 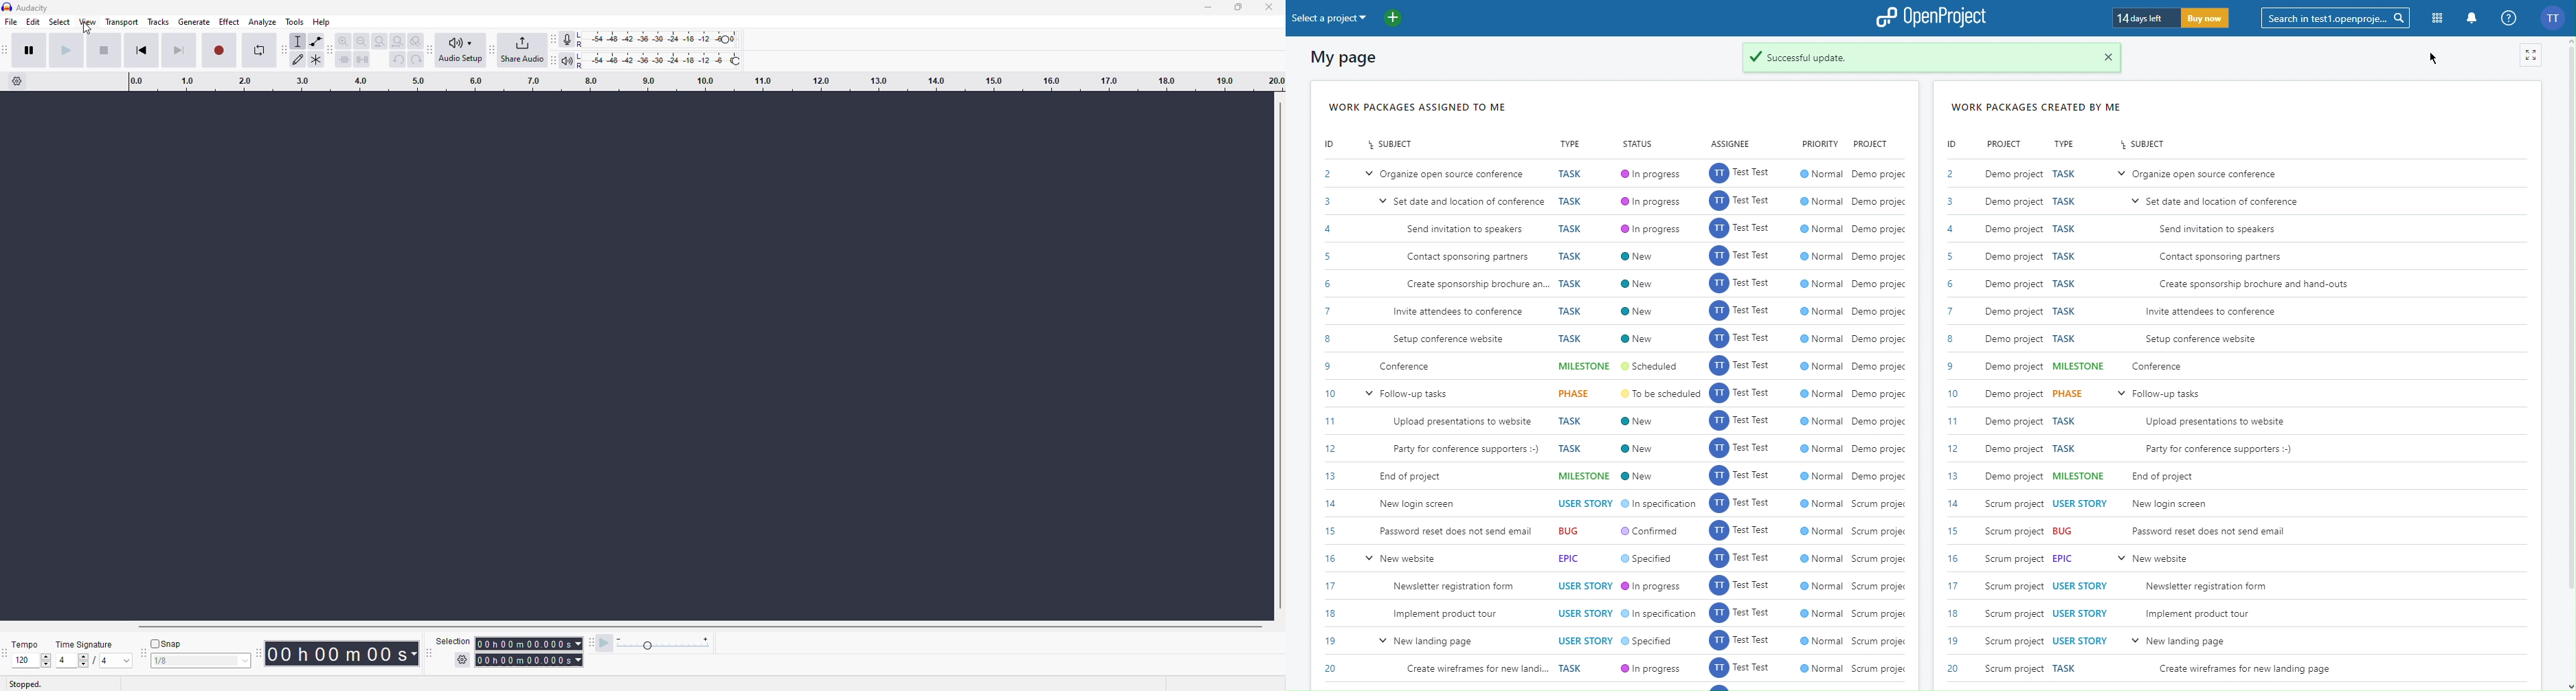 What do you see at coordinates (18, 84) in the screenshot?
I see `timeline options` at bounding box center [18, 84].